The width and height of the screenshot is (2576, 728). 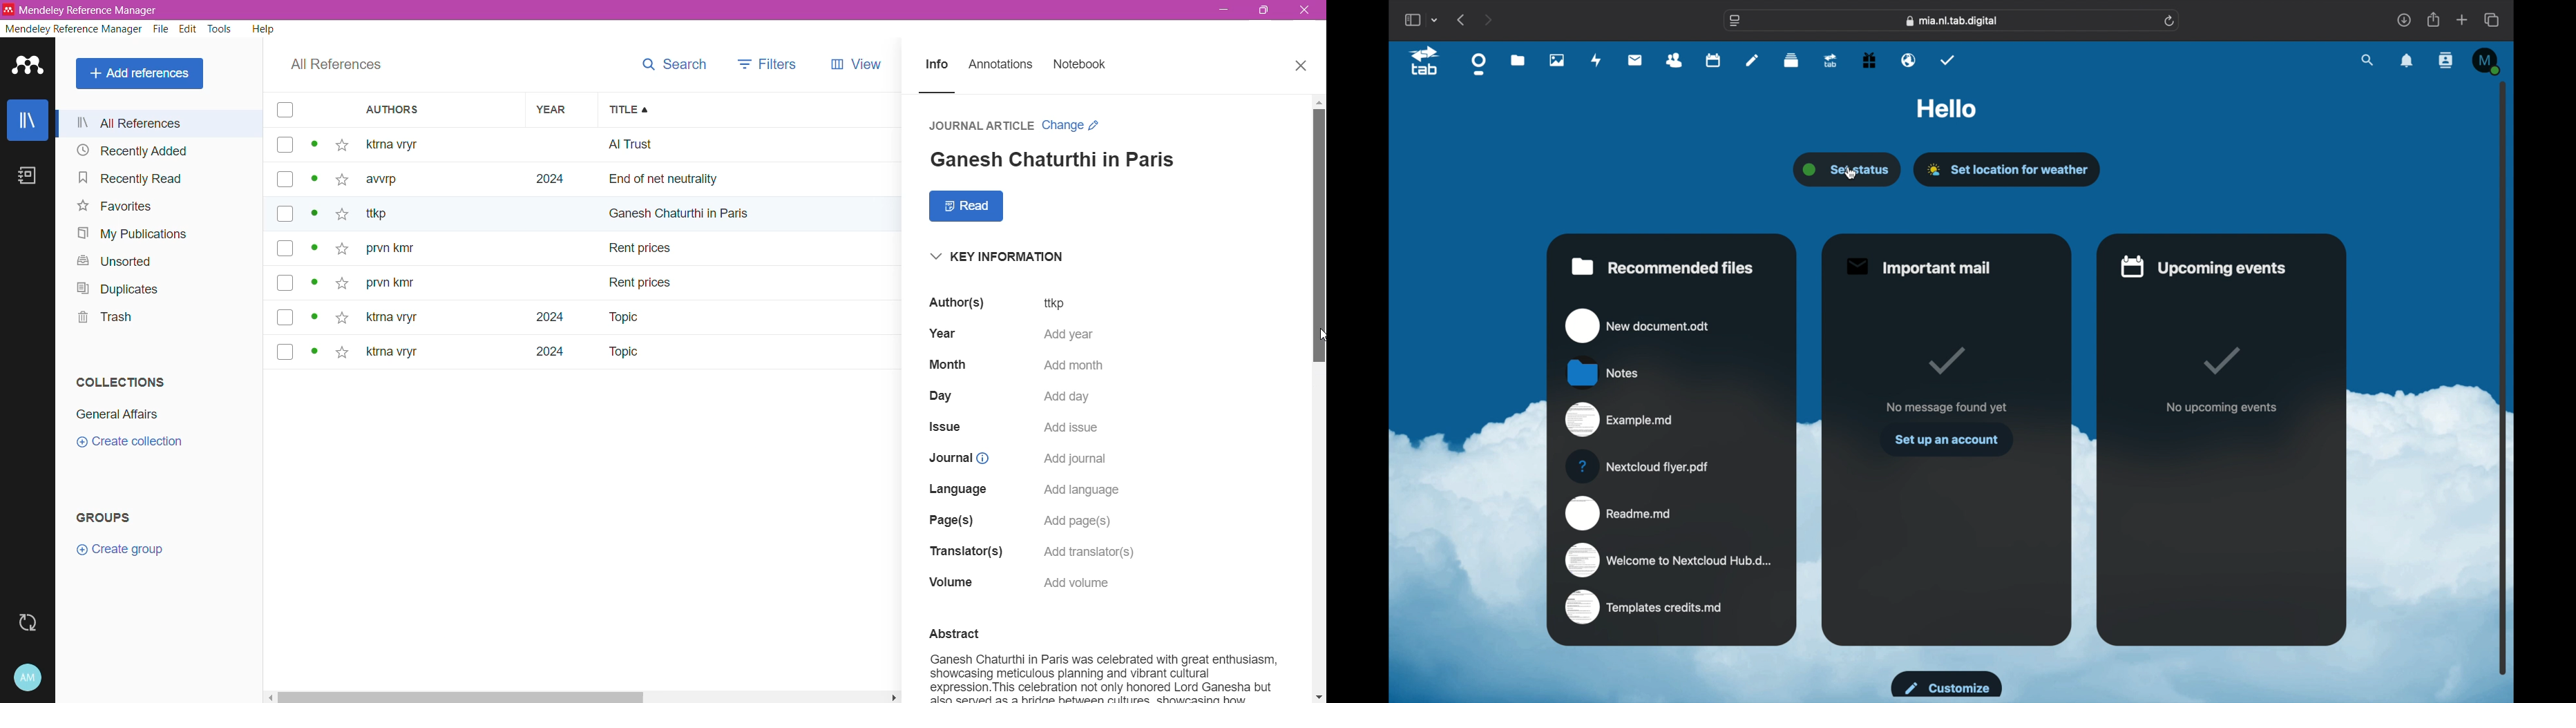 What do you see at coordinates (2463, 20) in the screenshot?
I see `new tab` at bounding box center [2463, 20].